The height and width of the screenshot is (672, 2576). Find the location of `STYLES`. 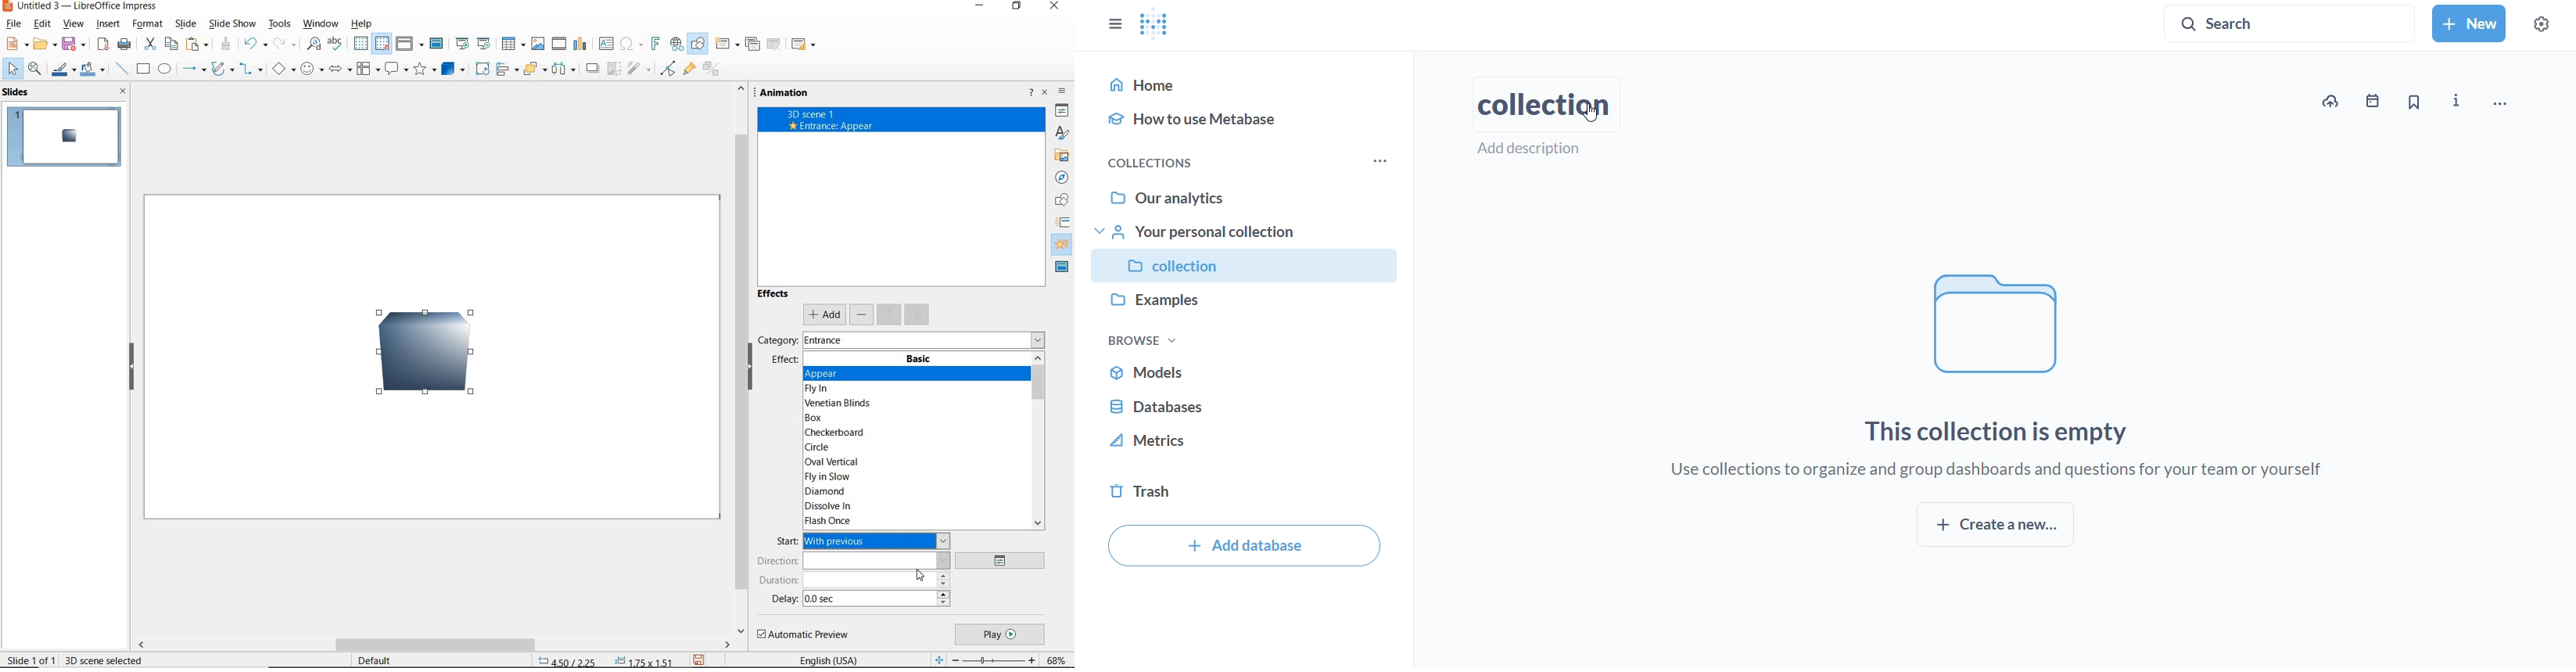

STYLES is located at coordinates (1061, 133).